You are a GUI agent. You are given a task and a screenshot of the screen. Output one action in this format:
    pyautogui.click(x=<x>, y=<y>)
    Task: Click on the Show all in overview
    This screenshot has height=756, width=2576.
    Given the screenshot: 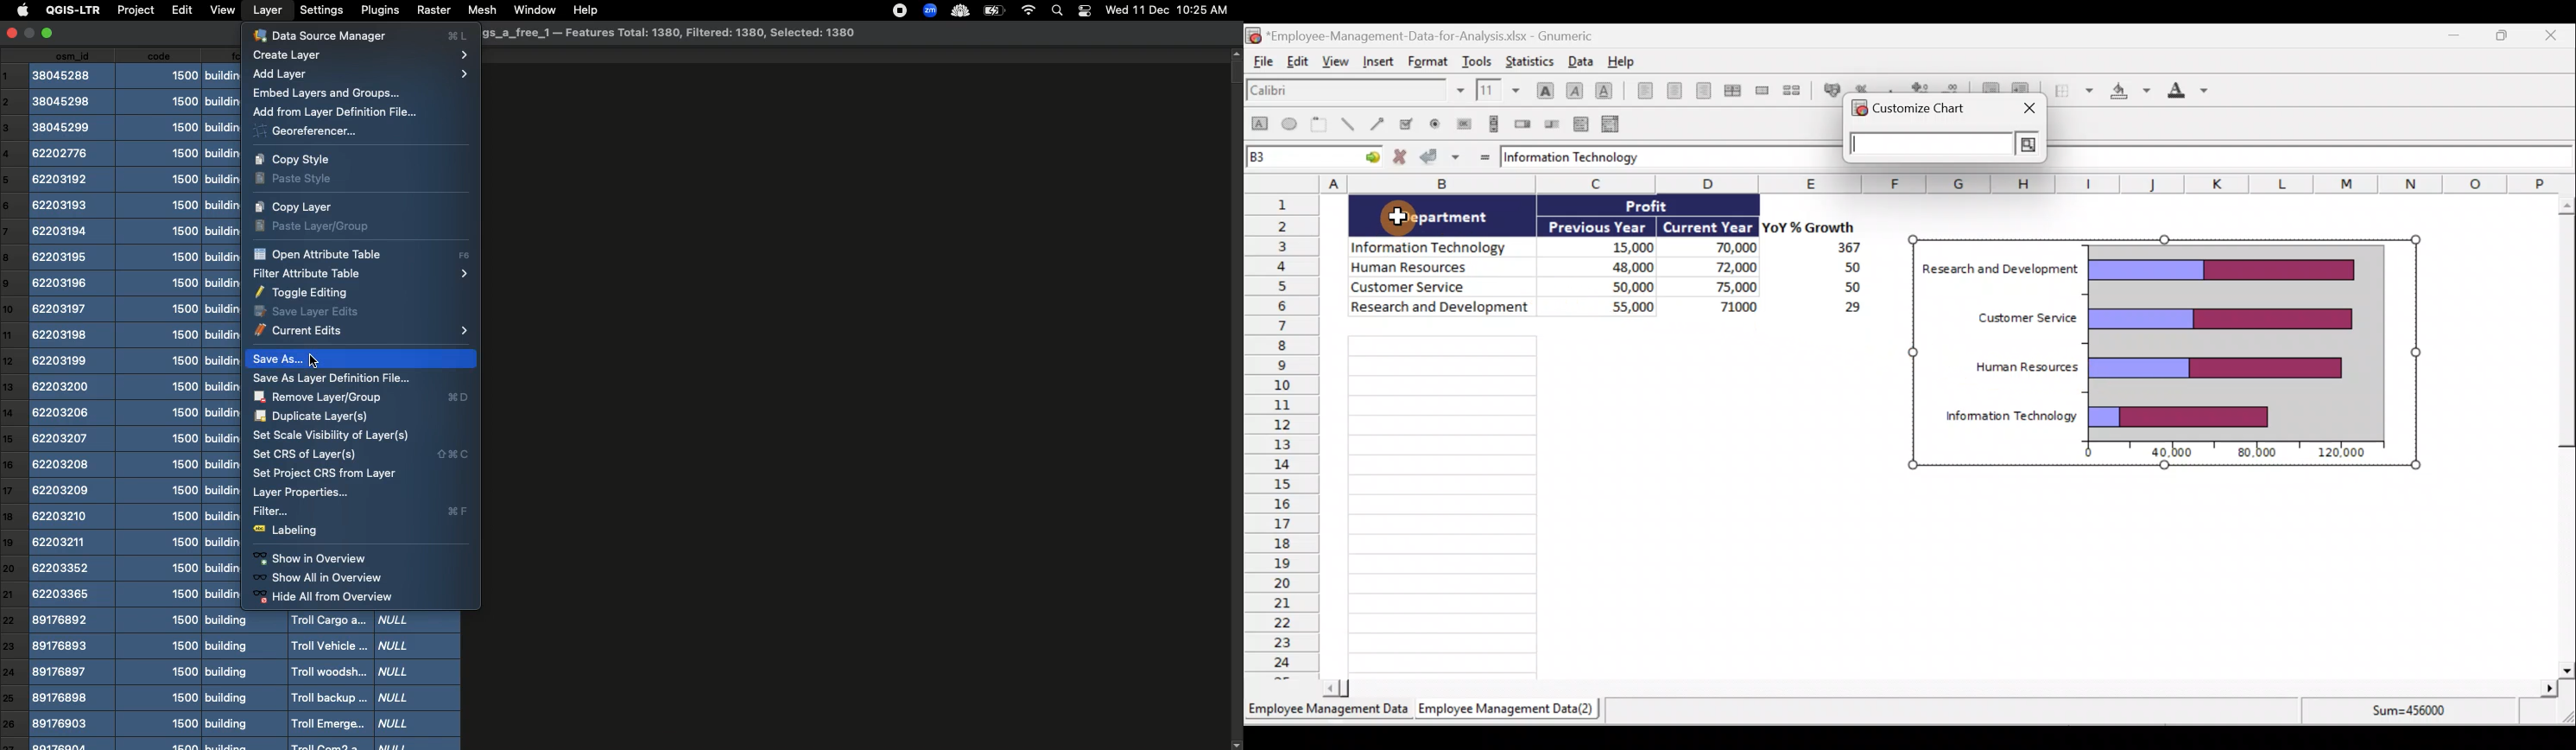 What is the action you would take?
    pyautogui.click(x=320, y=578)
    